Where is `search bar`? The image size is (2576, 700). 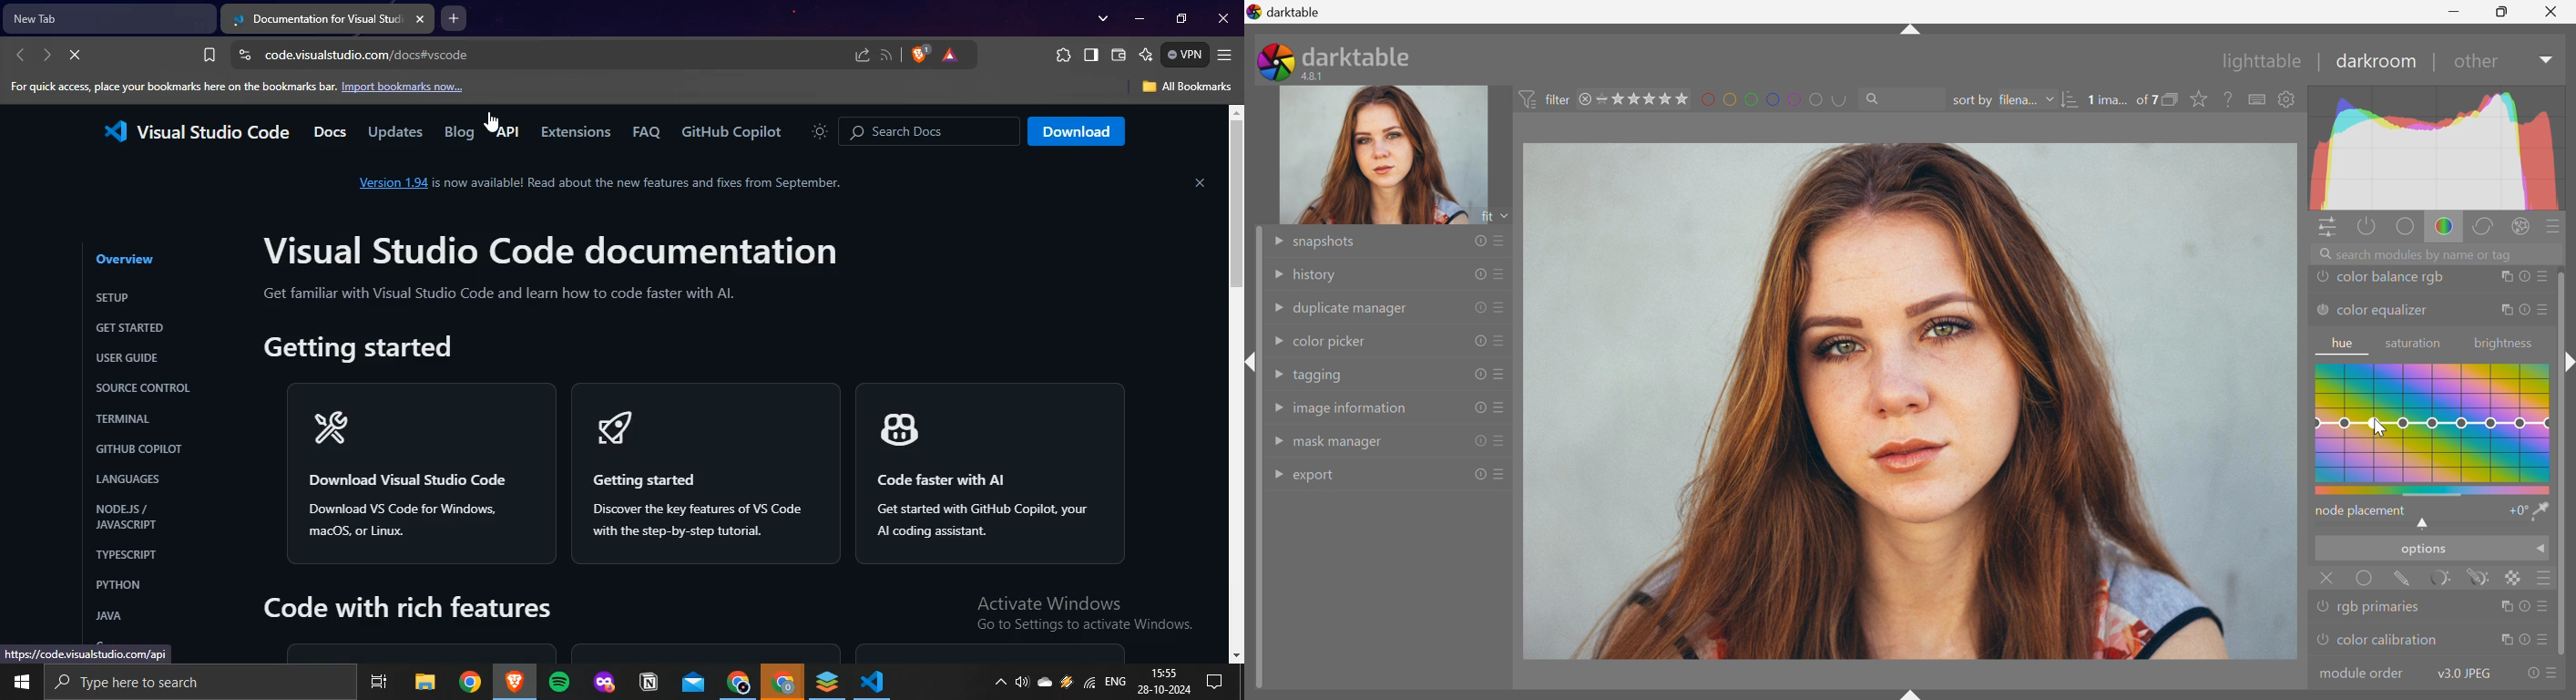 search bar is located at coordinates (194, 683).